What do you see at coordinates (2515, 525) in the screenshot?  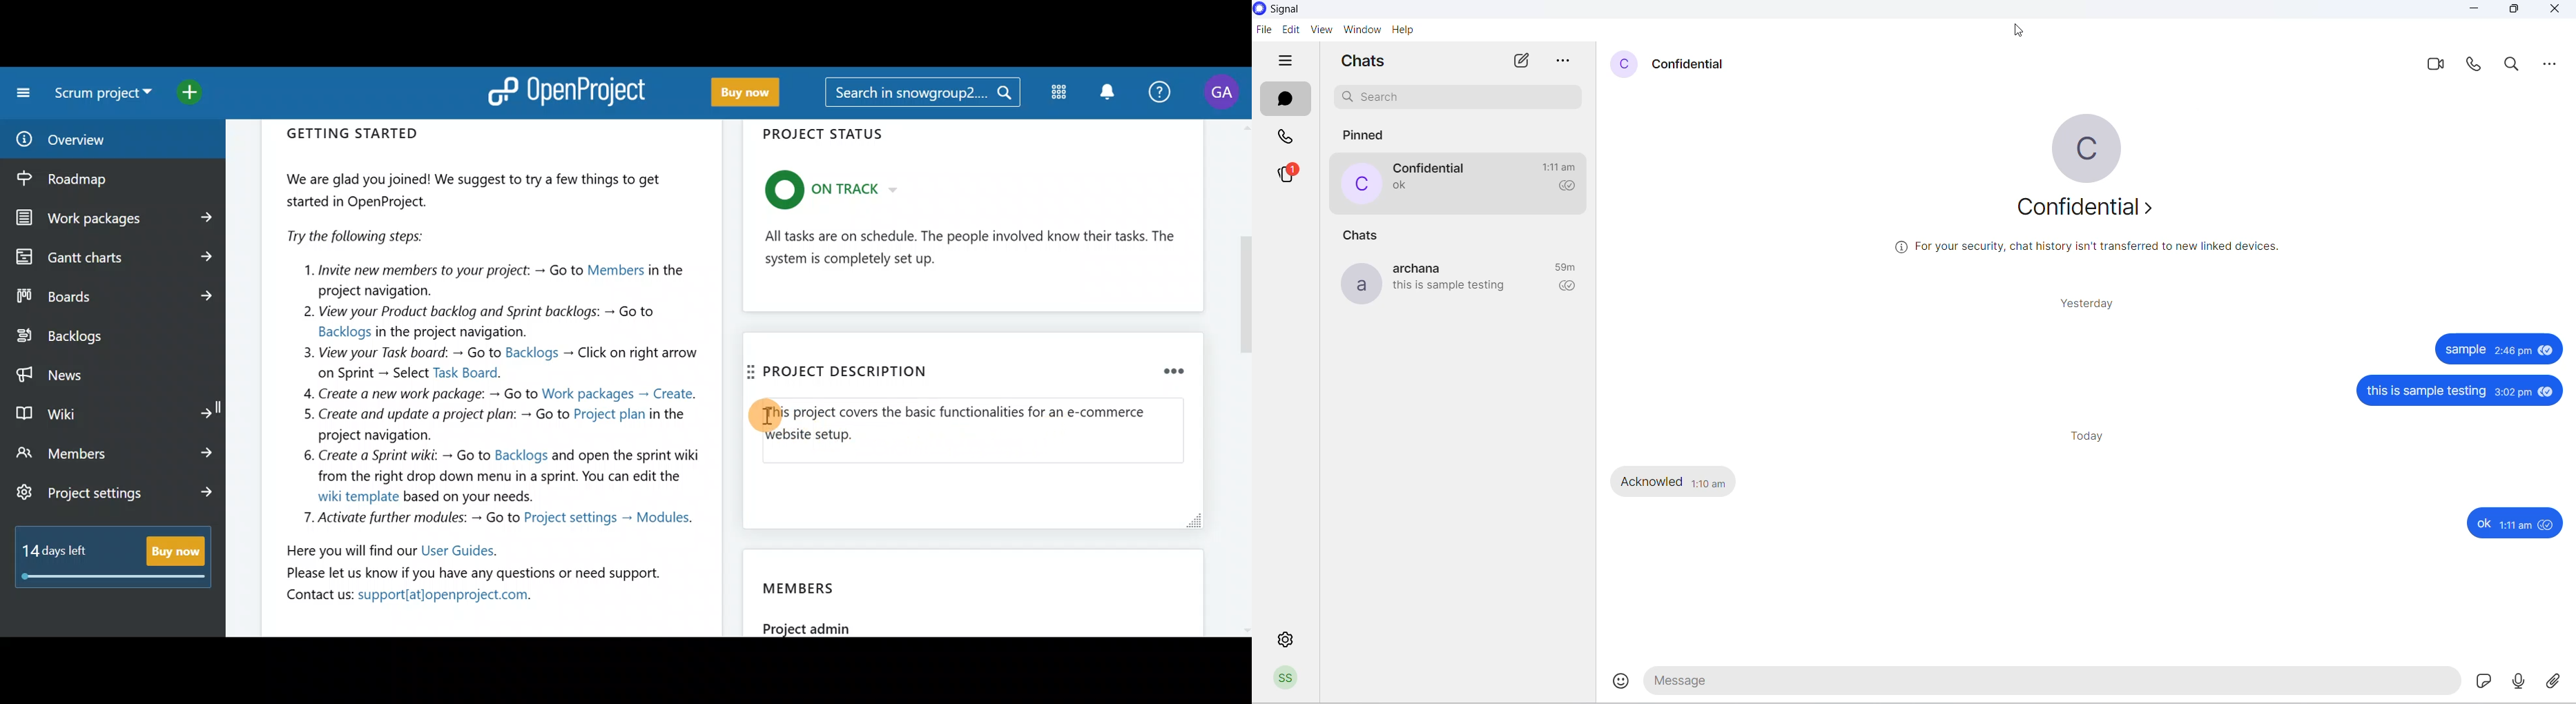 I see `1:11 am` at bounding box center [2515, 525].